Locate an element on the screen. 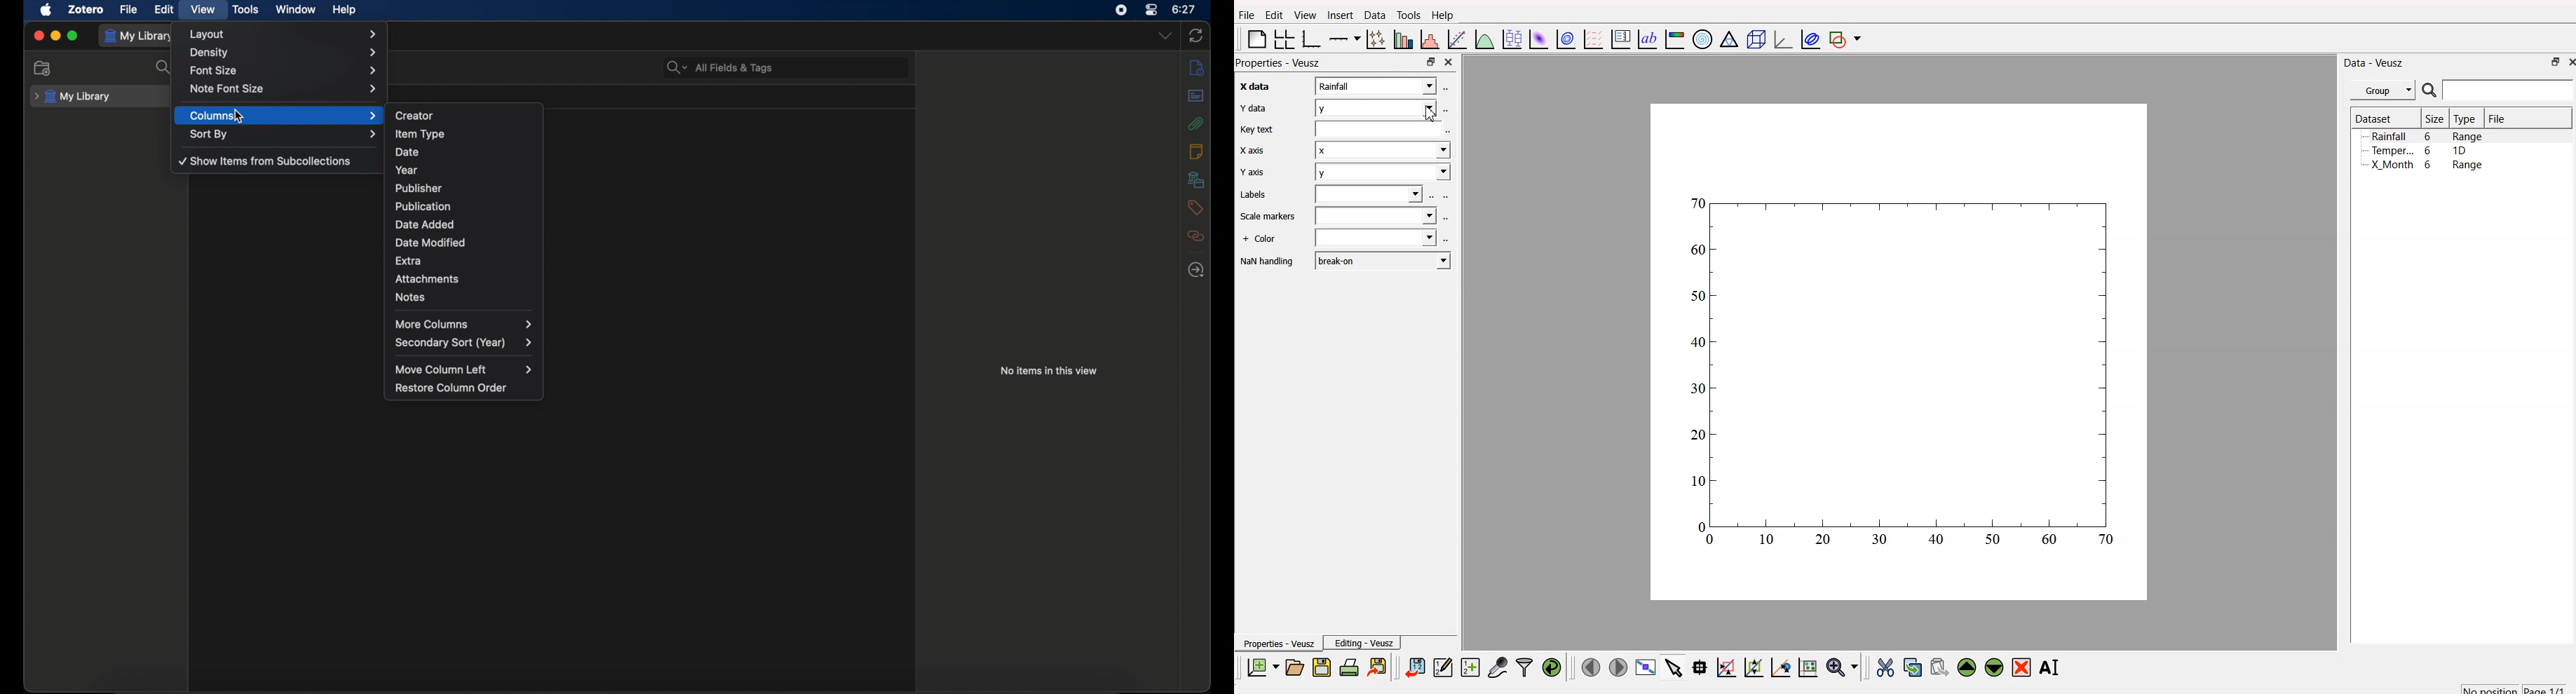  Properties - Veusz is located at coordinates (1277, 643).